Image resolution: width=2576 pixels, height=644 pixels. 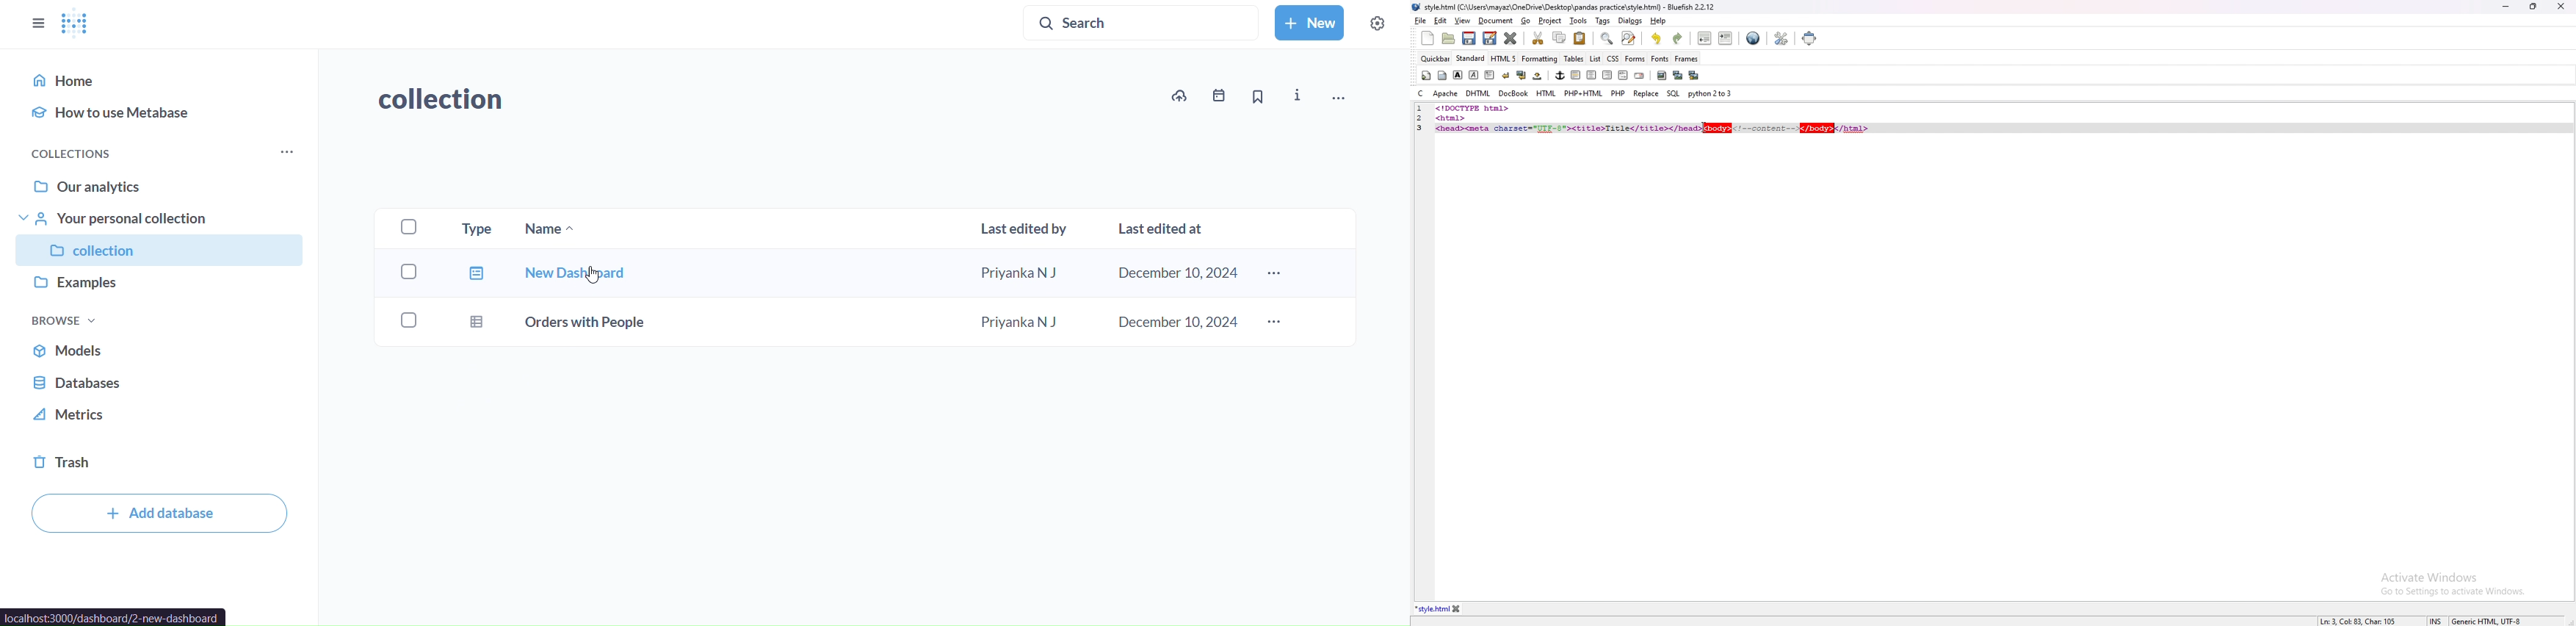 What do you see at coordinates (1527, 21) in the screenshot?
I see `go` at bounding box center [1527, 21].